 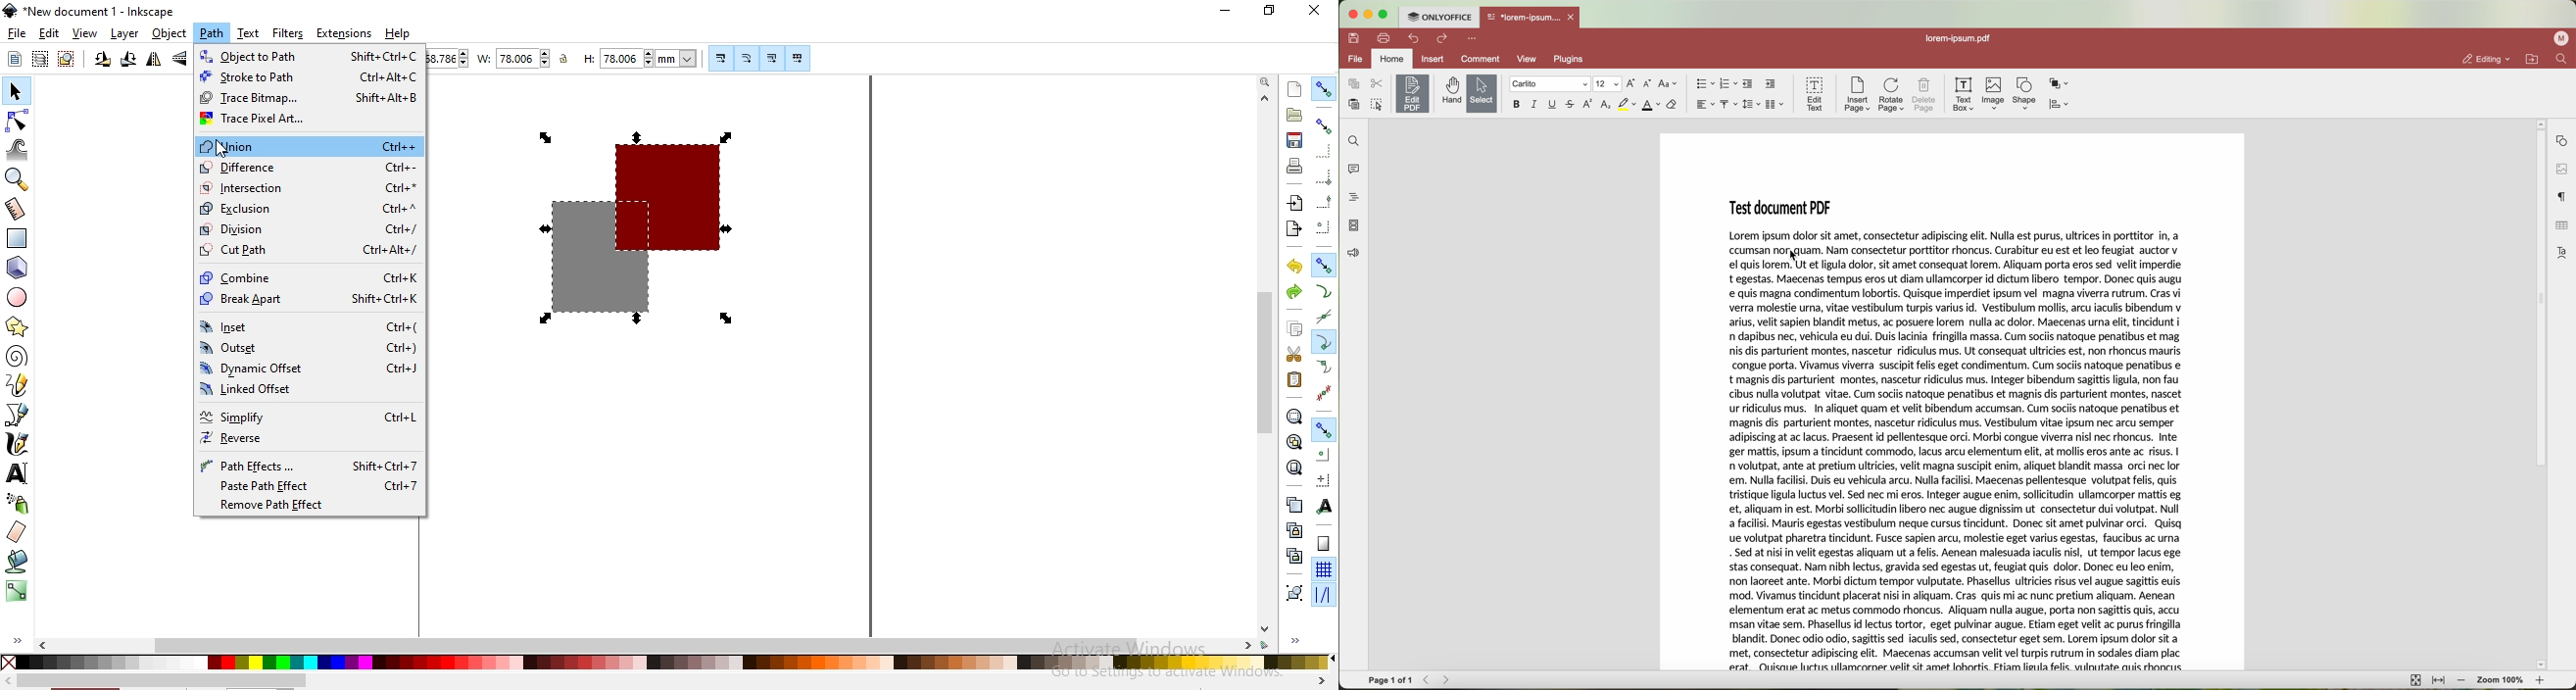 I want to click on find, so click(x=1354, y=142).